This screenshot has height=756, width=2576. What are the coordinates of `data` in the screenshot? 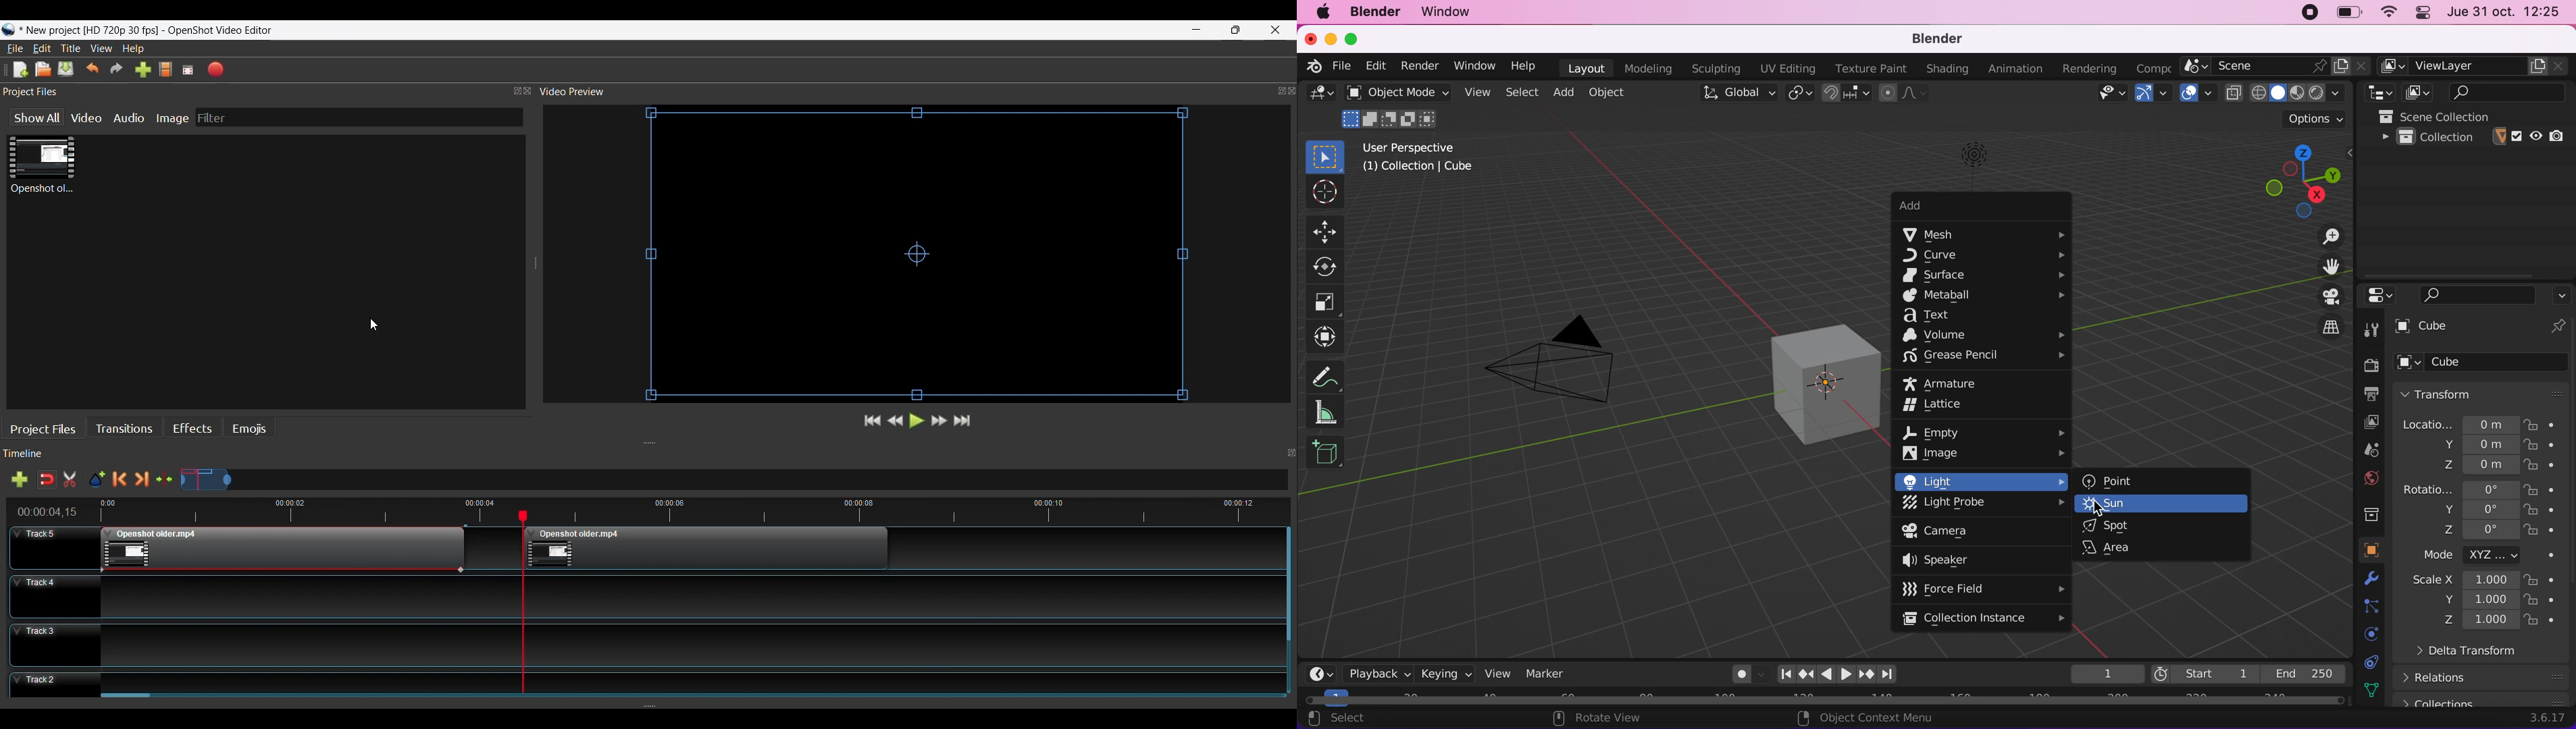 It's located at (2368, 689).